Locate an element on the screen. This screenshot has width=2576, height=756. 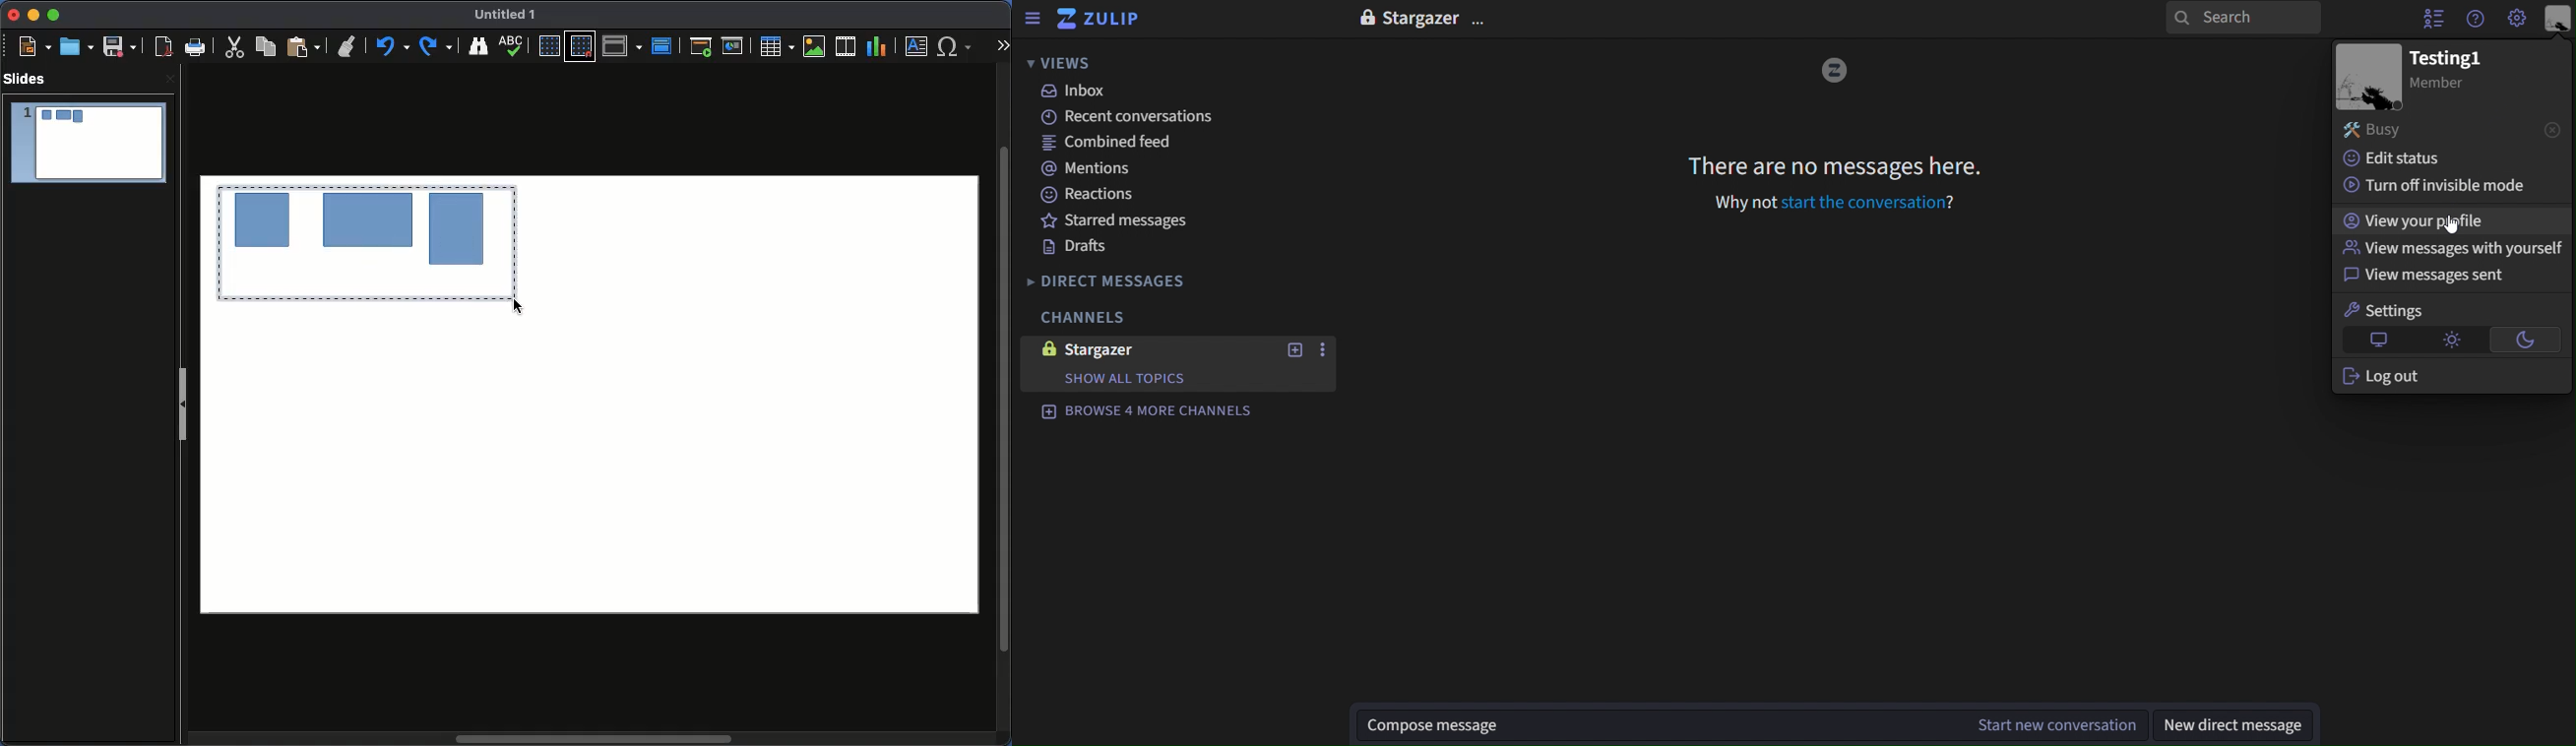
drafts is located at coordinates (1077, 248).